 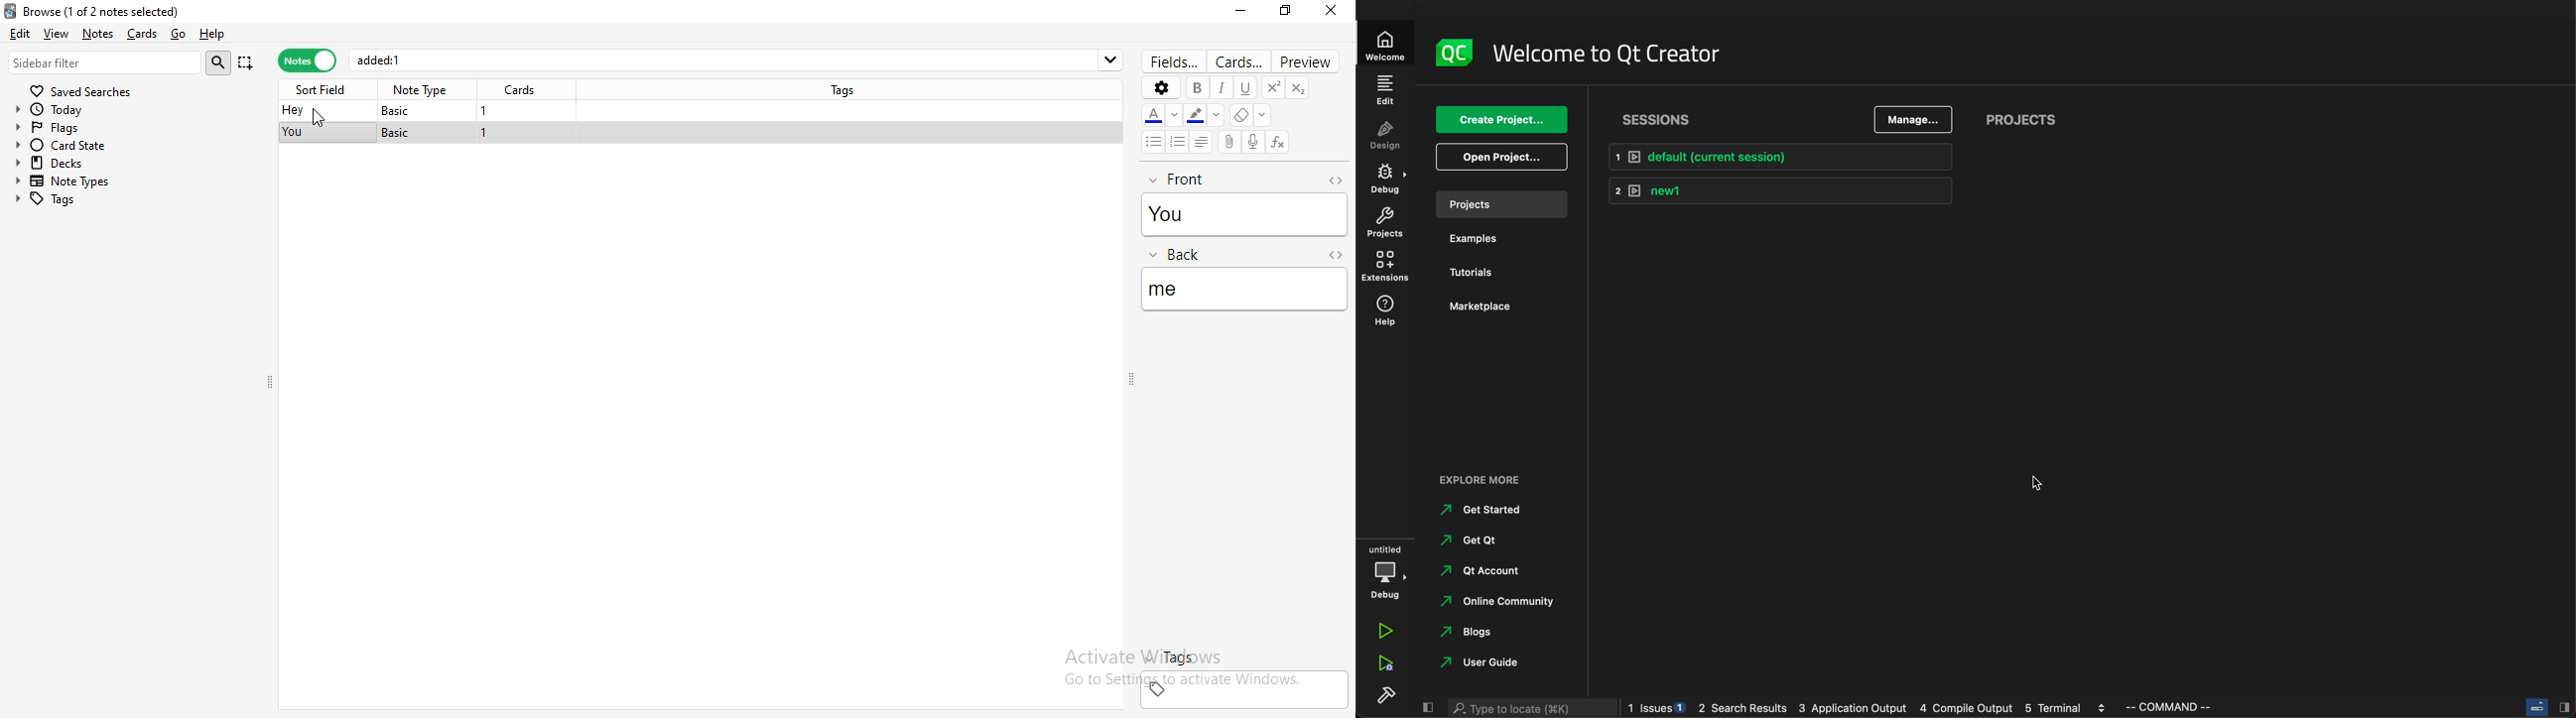 I want to click on font color, so click(x=1204, y=115).